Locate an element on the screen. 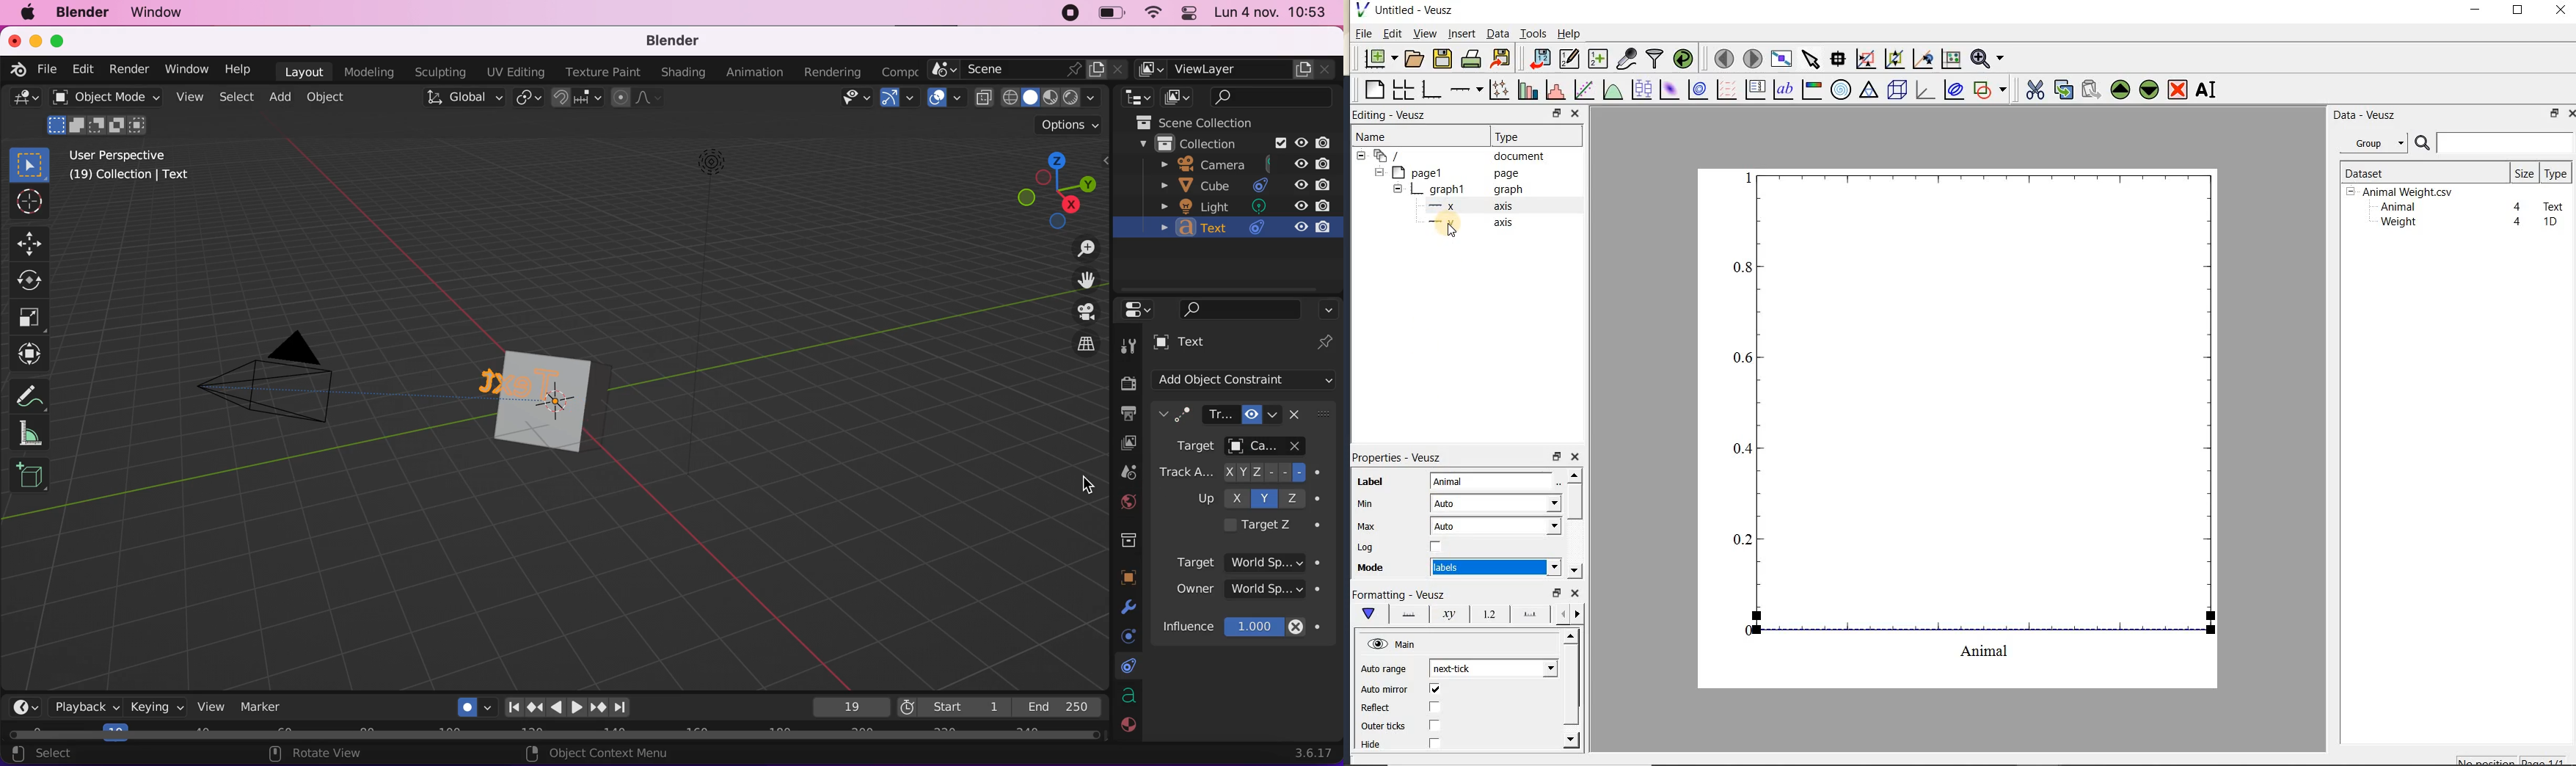 This screenshot has width=2576, height=784. Log is located at coordinates (1365, 547).